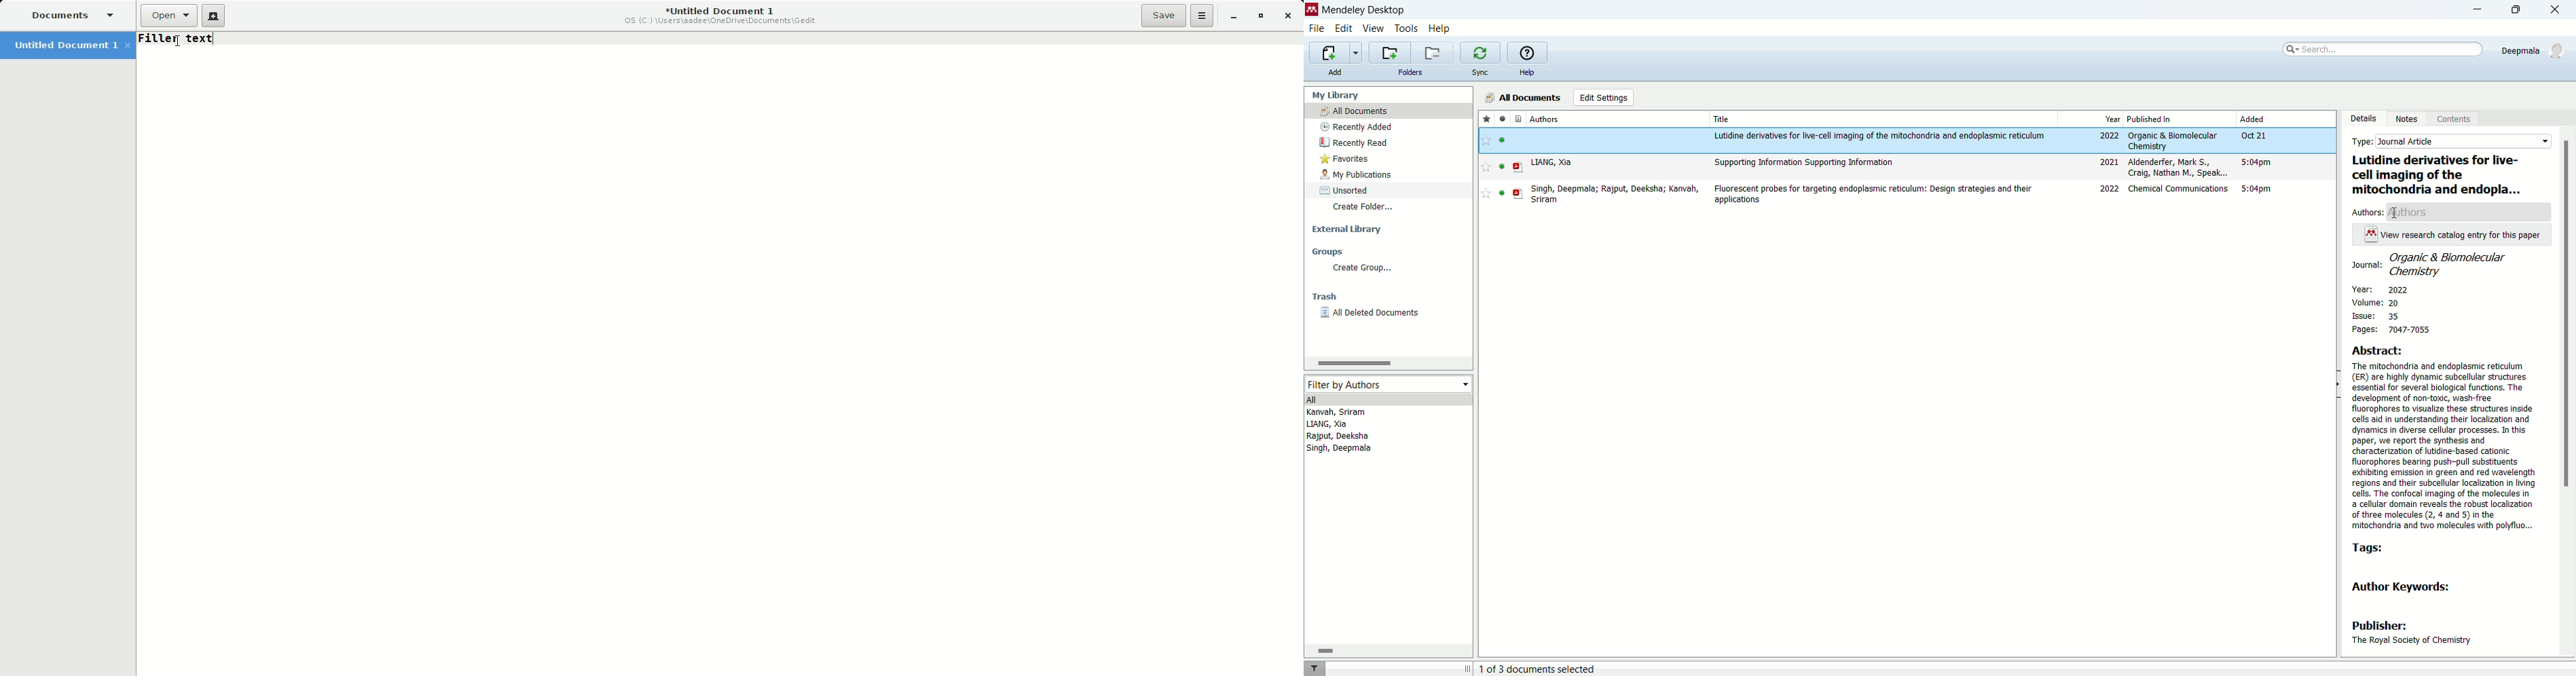 The height and width of the screenshot is (700, 2576). I want to click on Favourite, so click(1486, 166).